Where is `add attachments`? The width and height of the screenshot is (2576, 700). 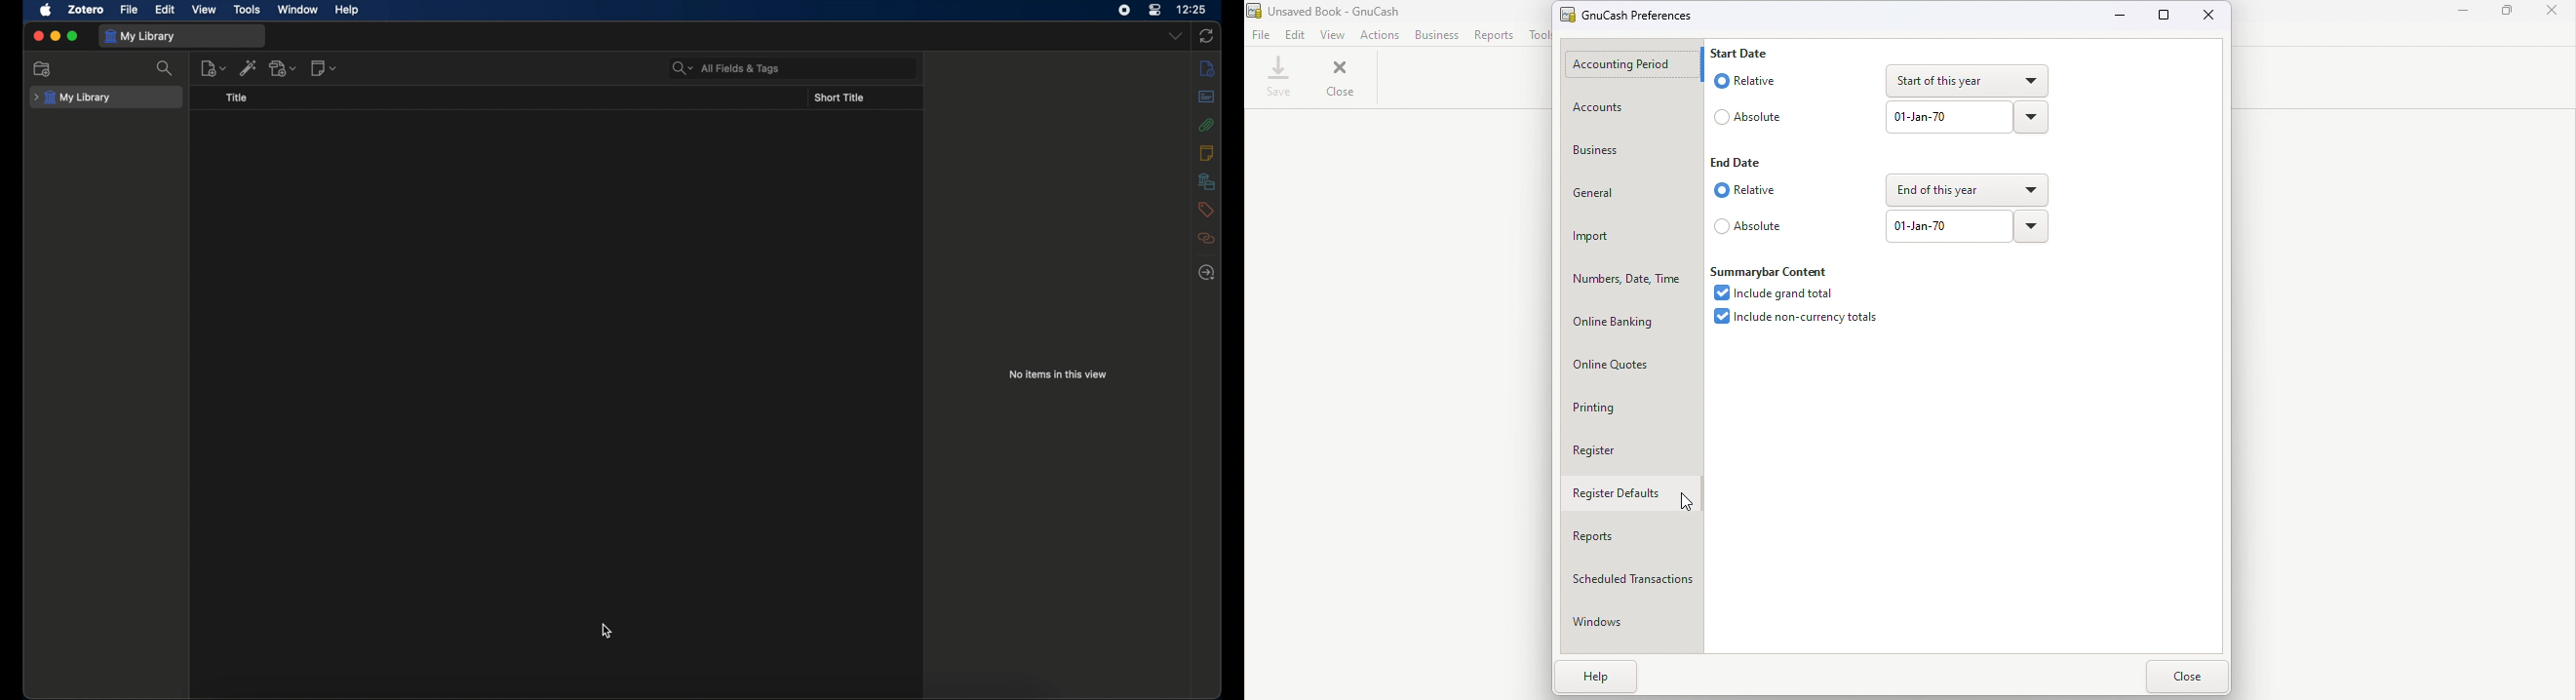 add attachments is located at coordinates (284, 69).